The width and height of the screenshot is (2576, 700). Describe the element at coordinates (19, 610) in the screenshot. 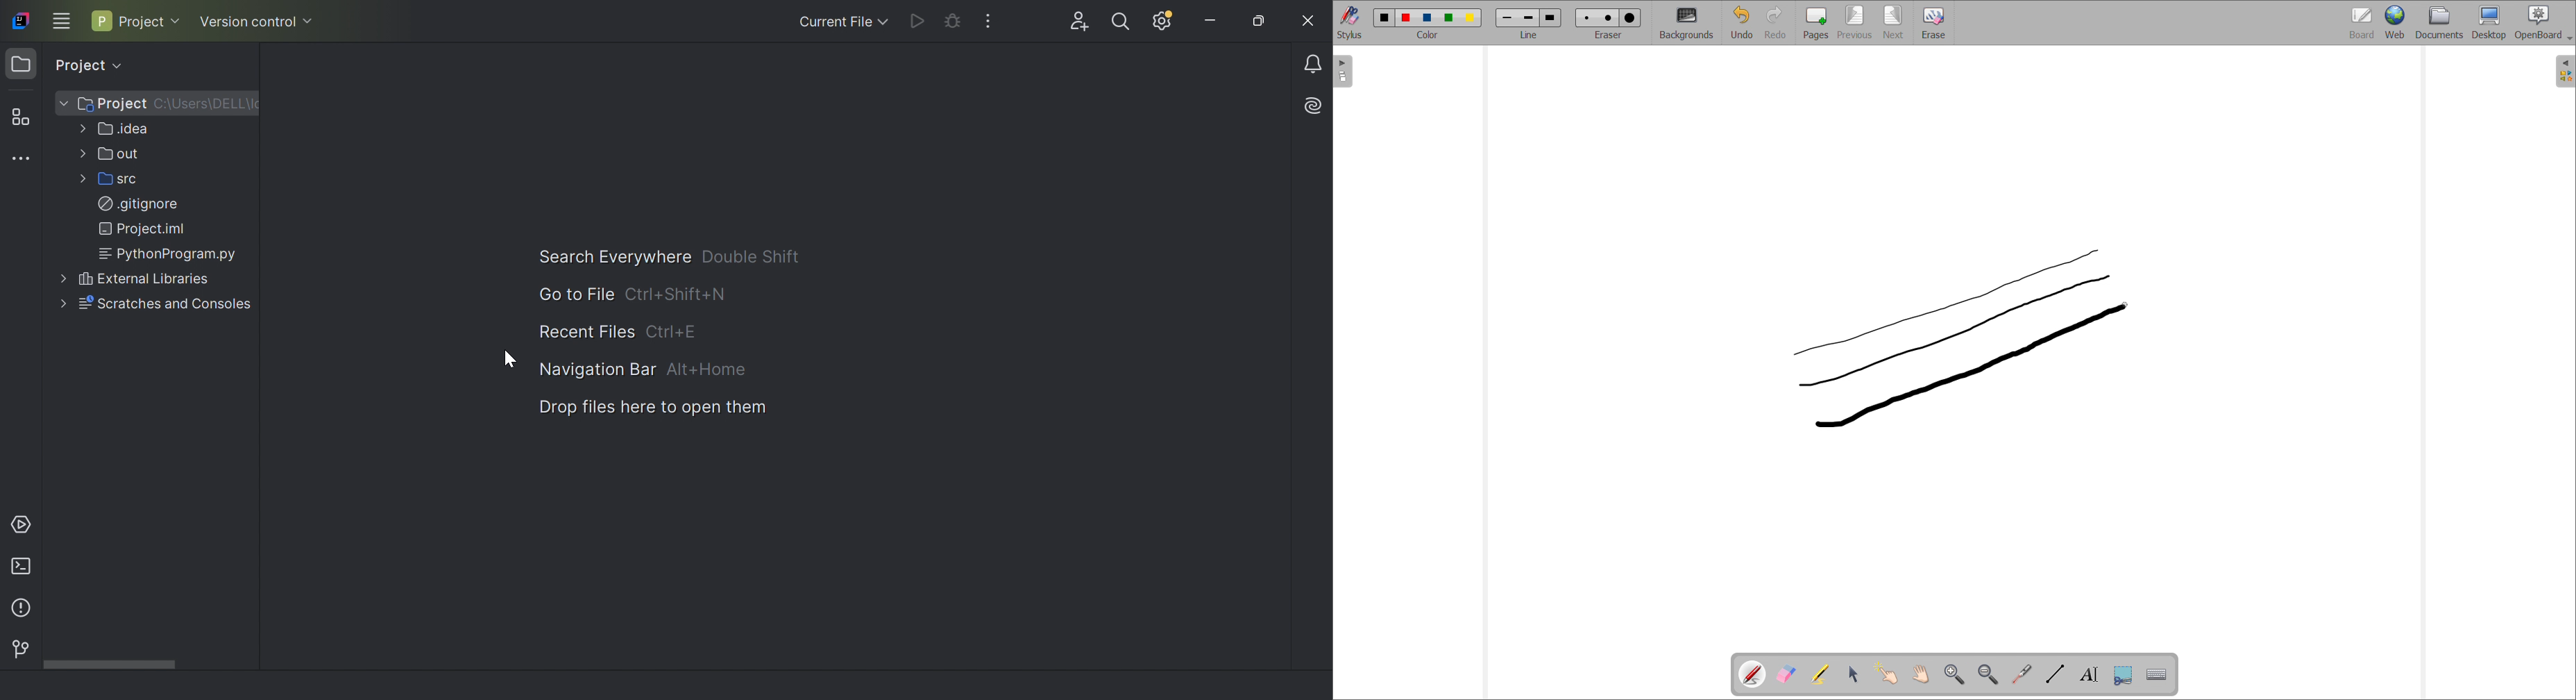

I see `Problems` at that location.